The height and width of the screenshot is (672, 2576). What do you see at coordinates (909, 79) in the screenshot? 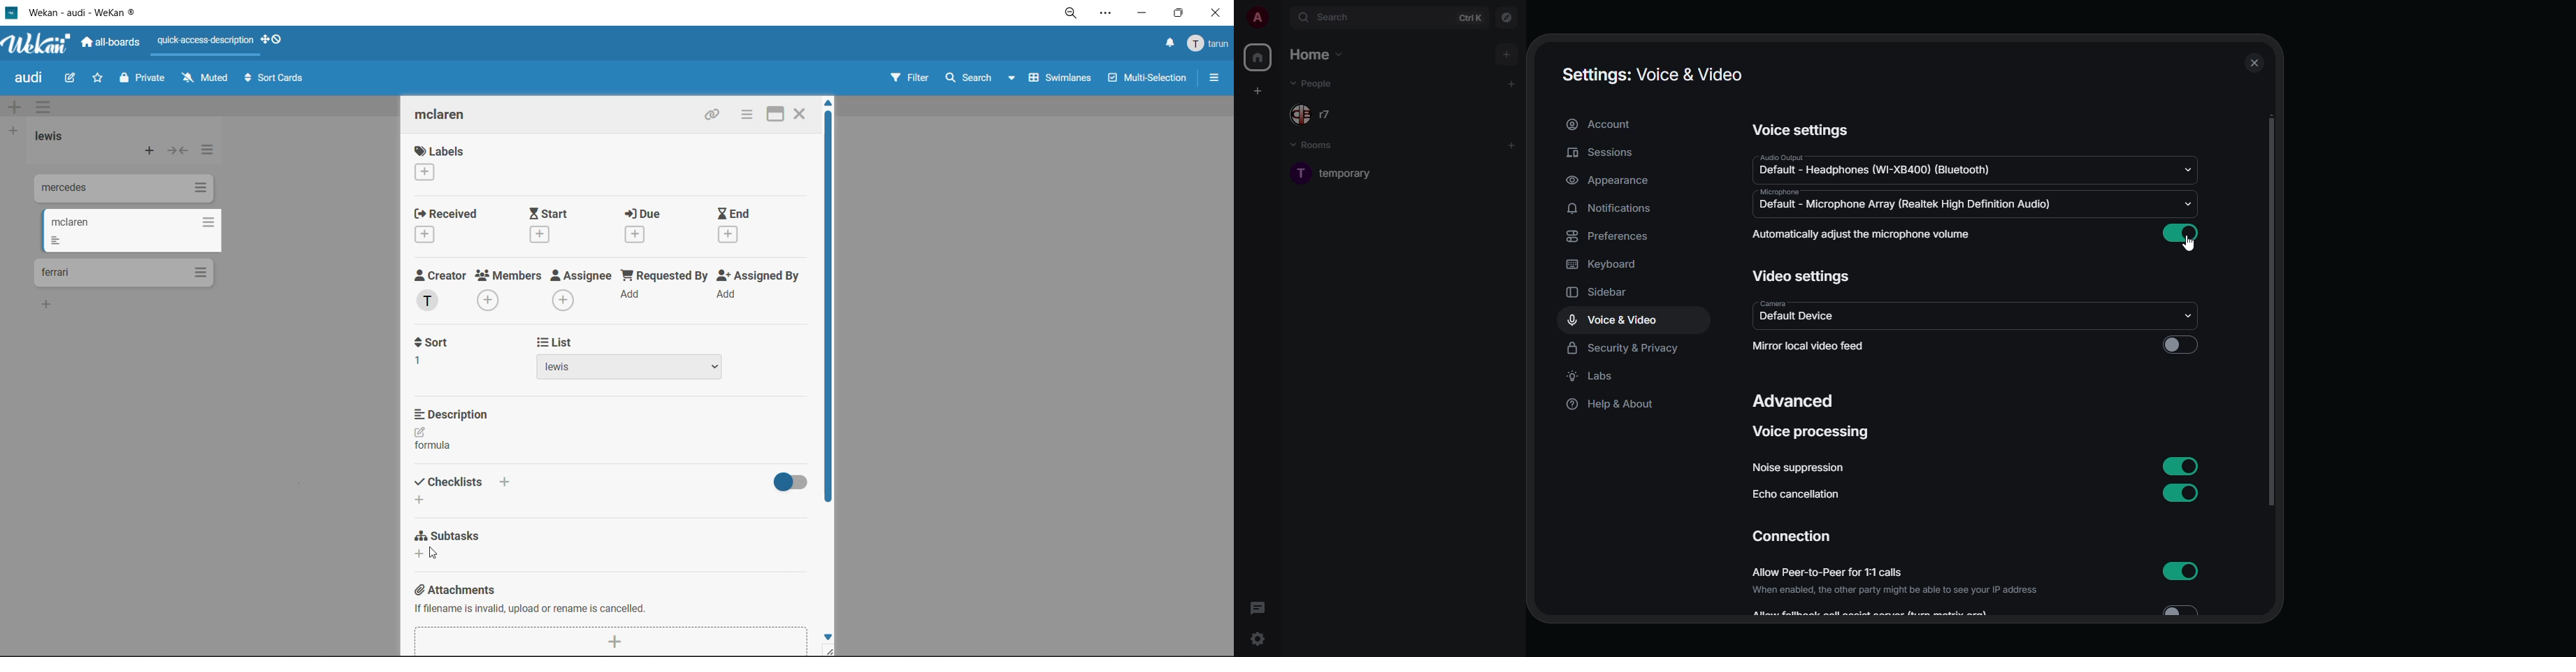
I see `filter` at bounding box center [909, 79].